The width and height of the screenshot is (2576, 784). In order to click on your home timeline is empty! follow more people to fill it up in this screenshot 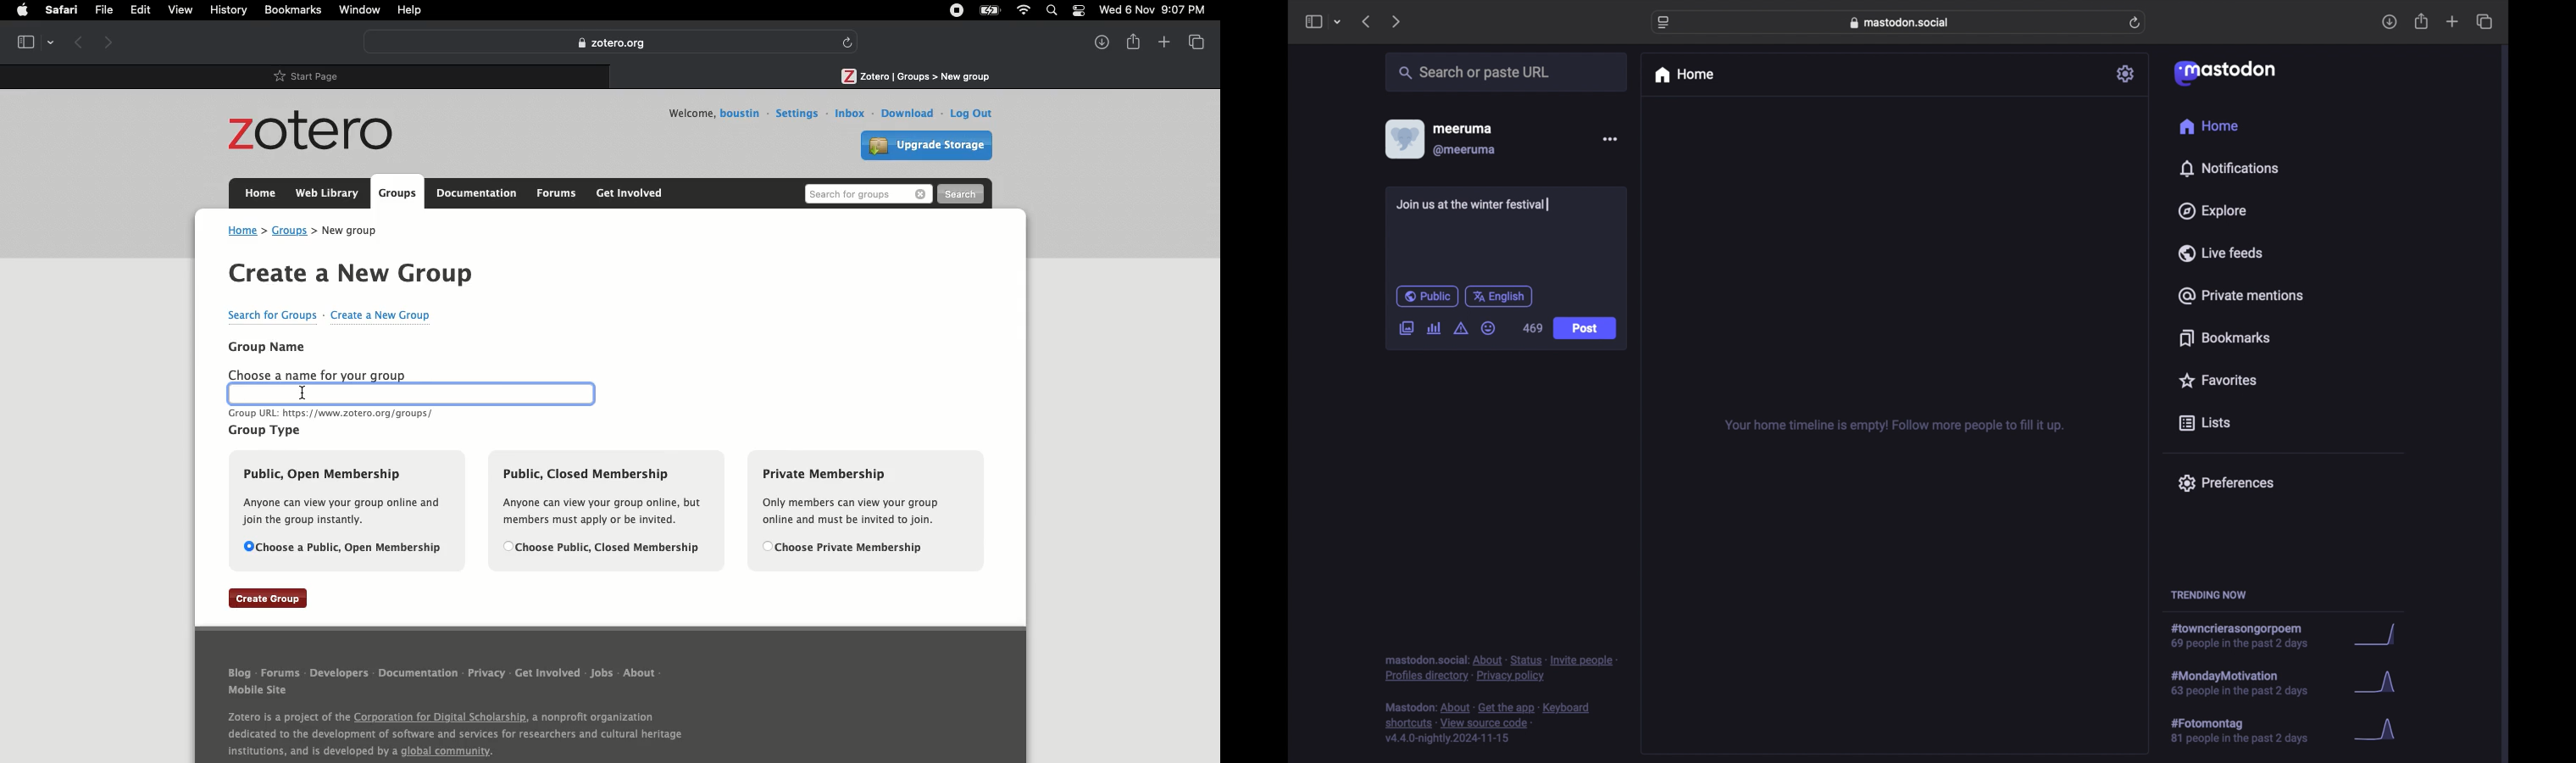, I will do `click(1894, 426)`.